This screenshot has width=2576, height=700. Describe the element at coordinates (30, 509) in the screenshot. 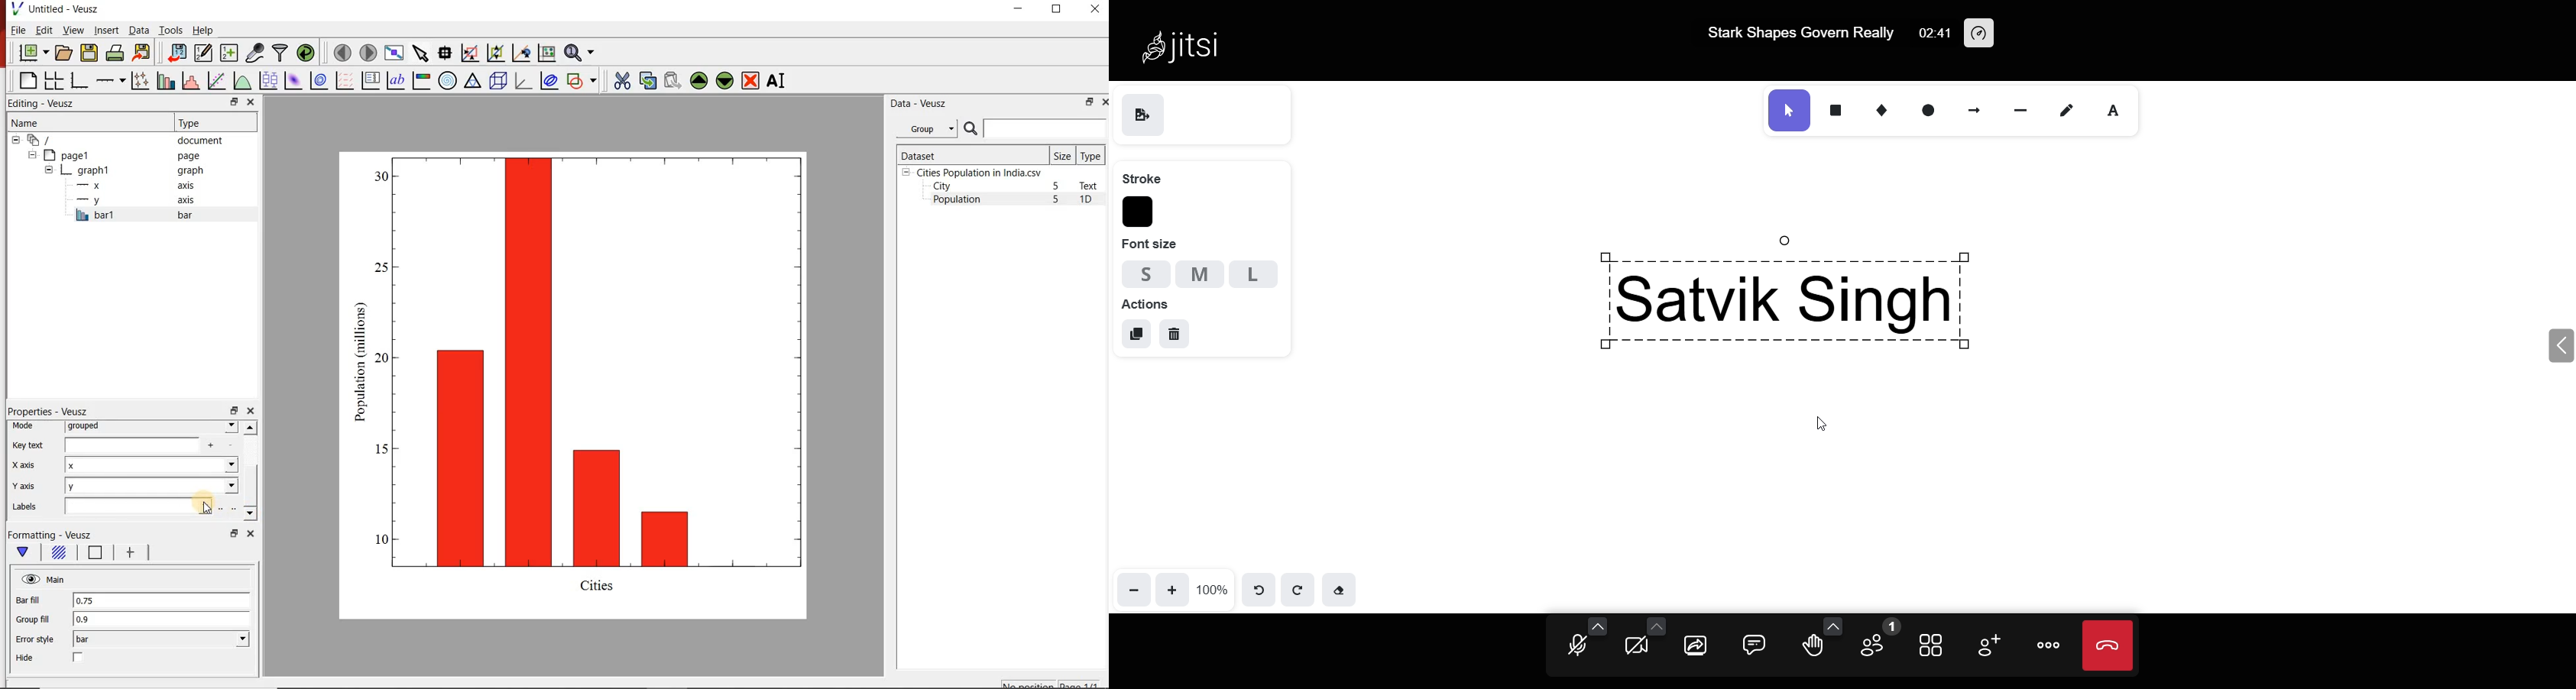

I see `labels` at that location.